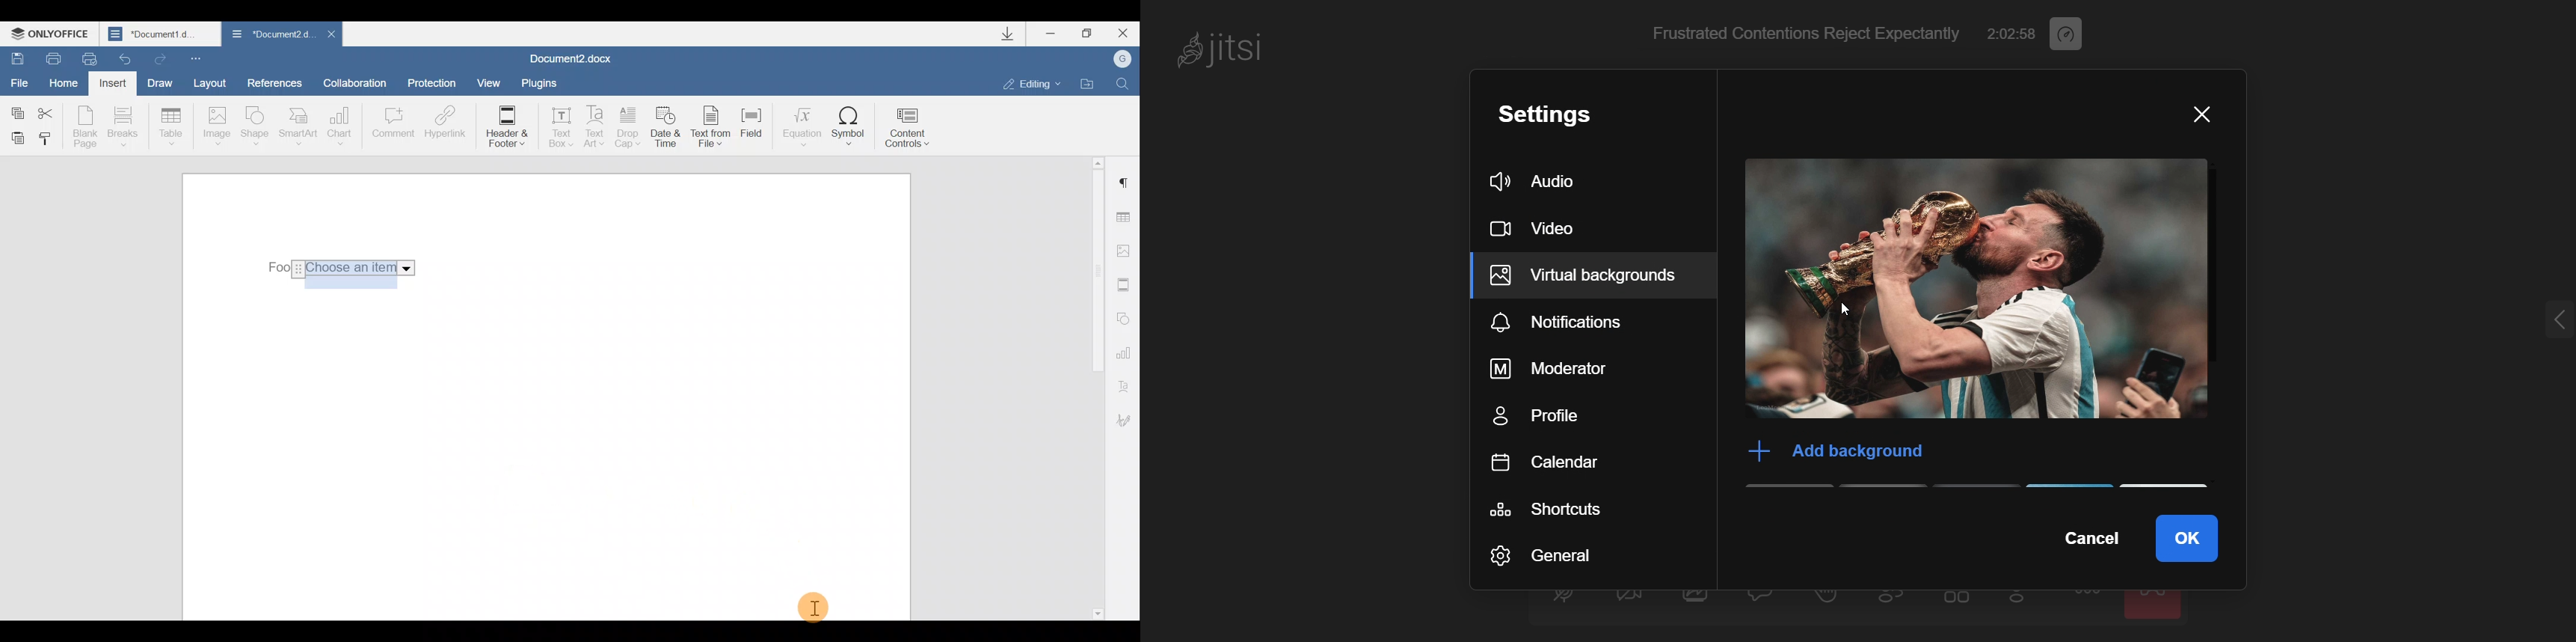  Describe the element at coordinates (272, 36) in the screenshot. I see `Document2 d..` at that location.